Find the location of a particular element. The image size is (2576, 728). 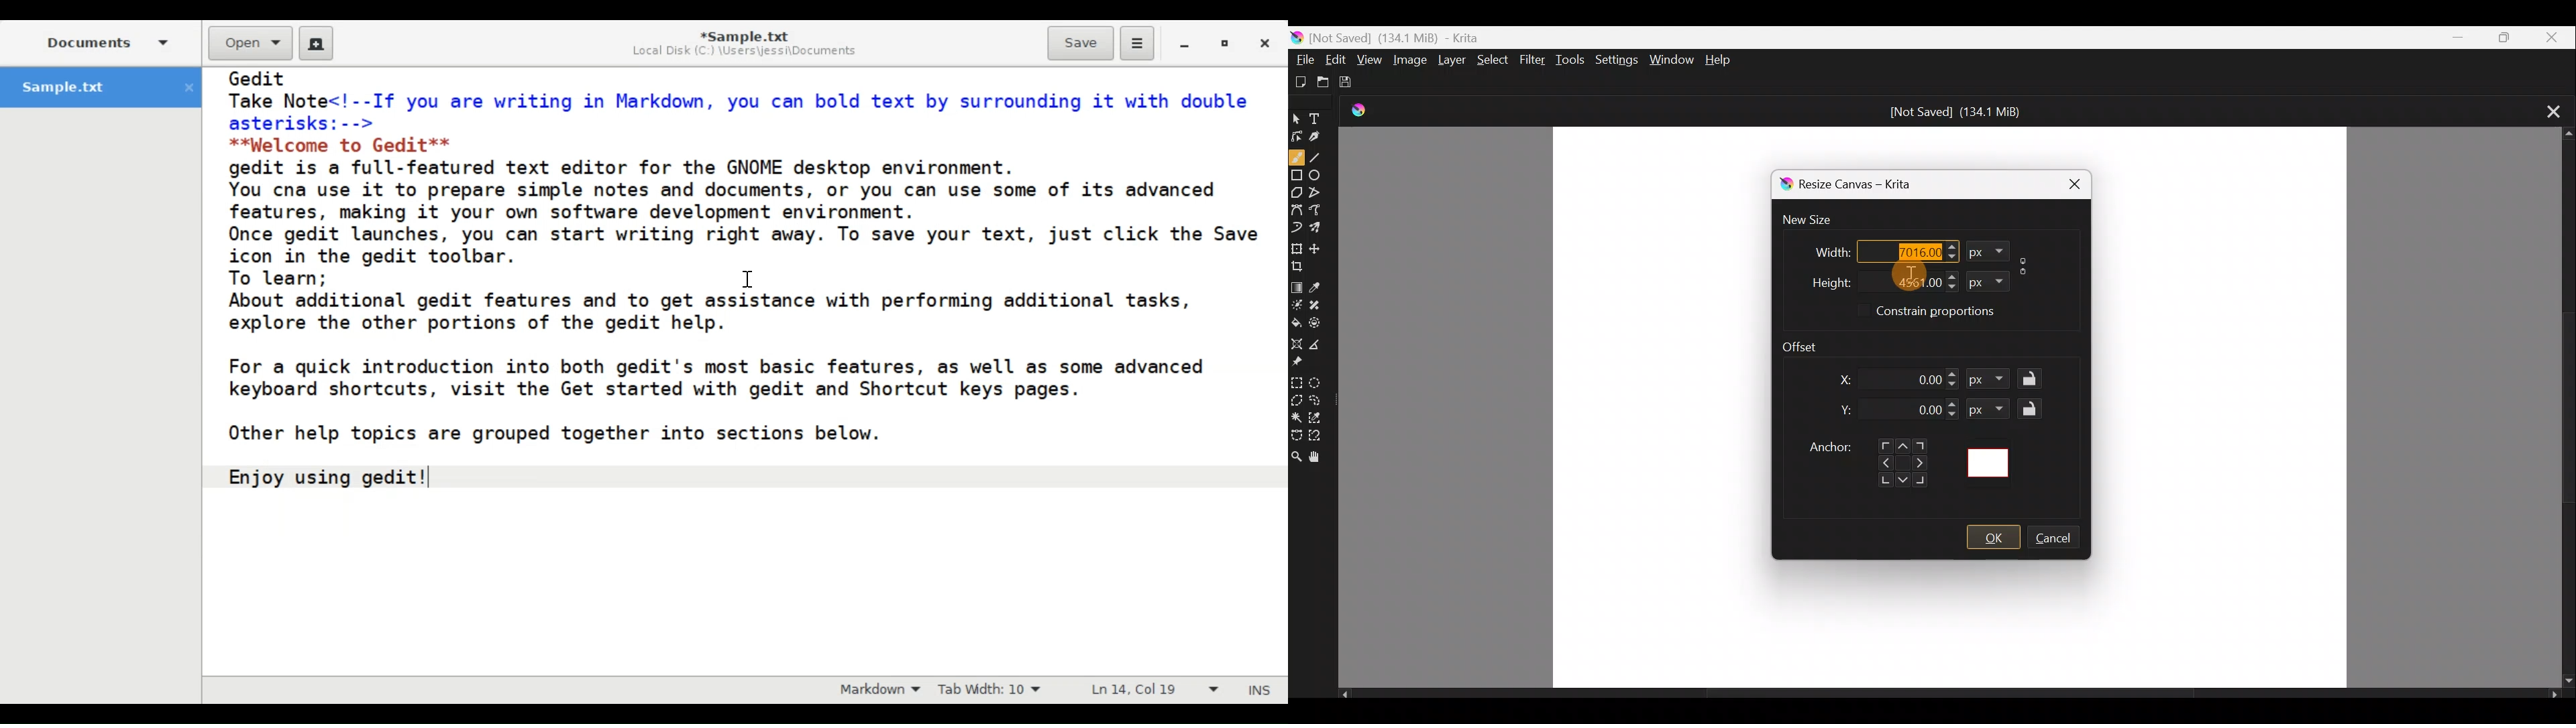

Insert Mode is located at coordinates (1257, 690).